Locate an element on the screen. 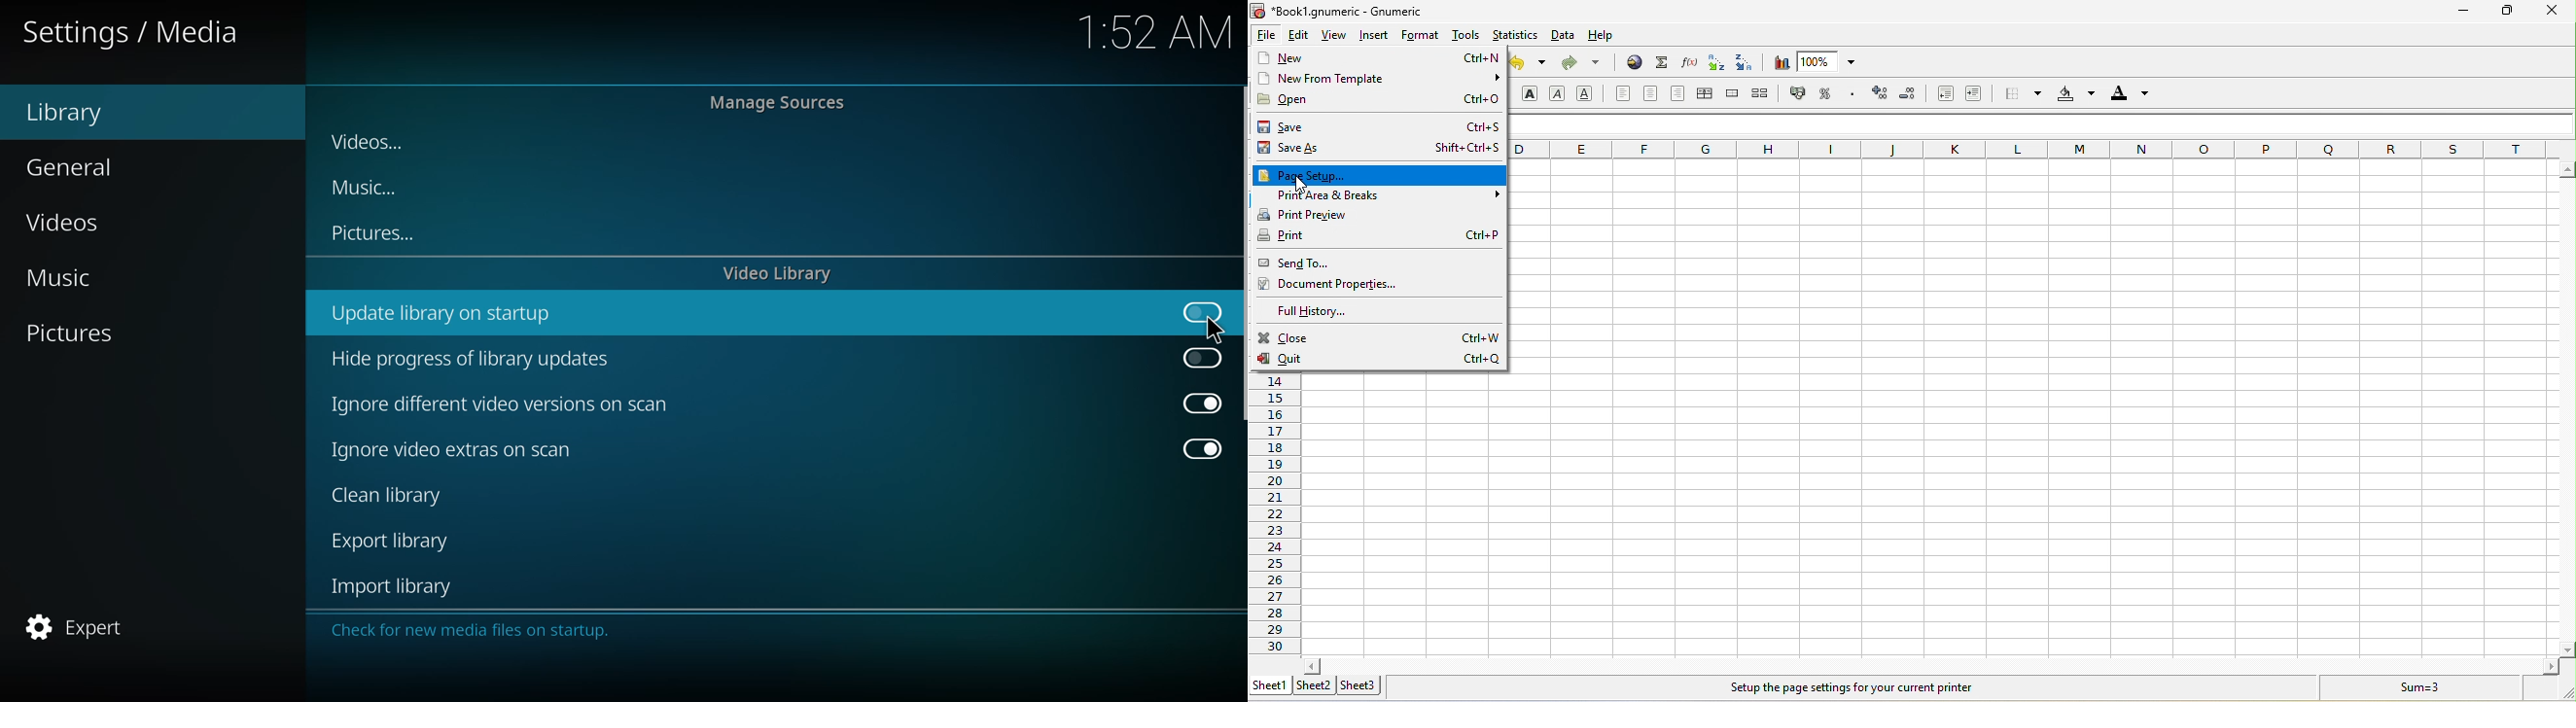 The height and width of the screenshot is (728, 2576). open is located at coordinates (1378, 100).